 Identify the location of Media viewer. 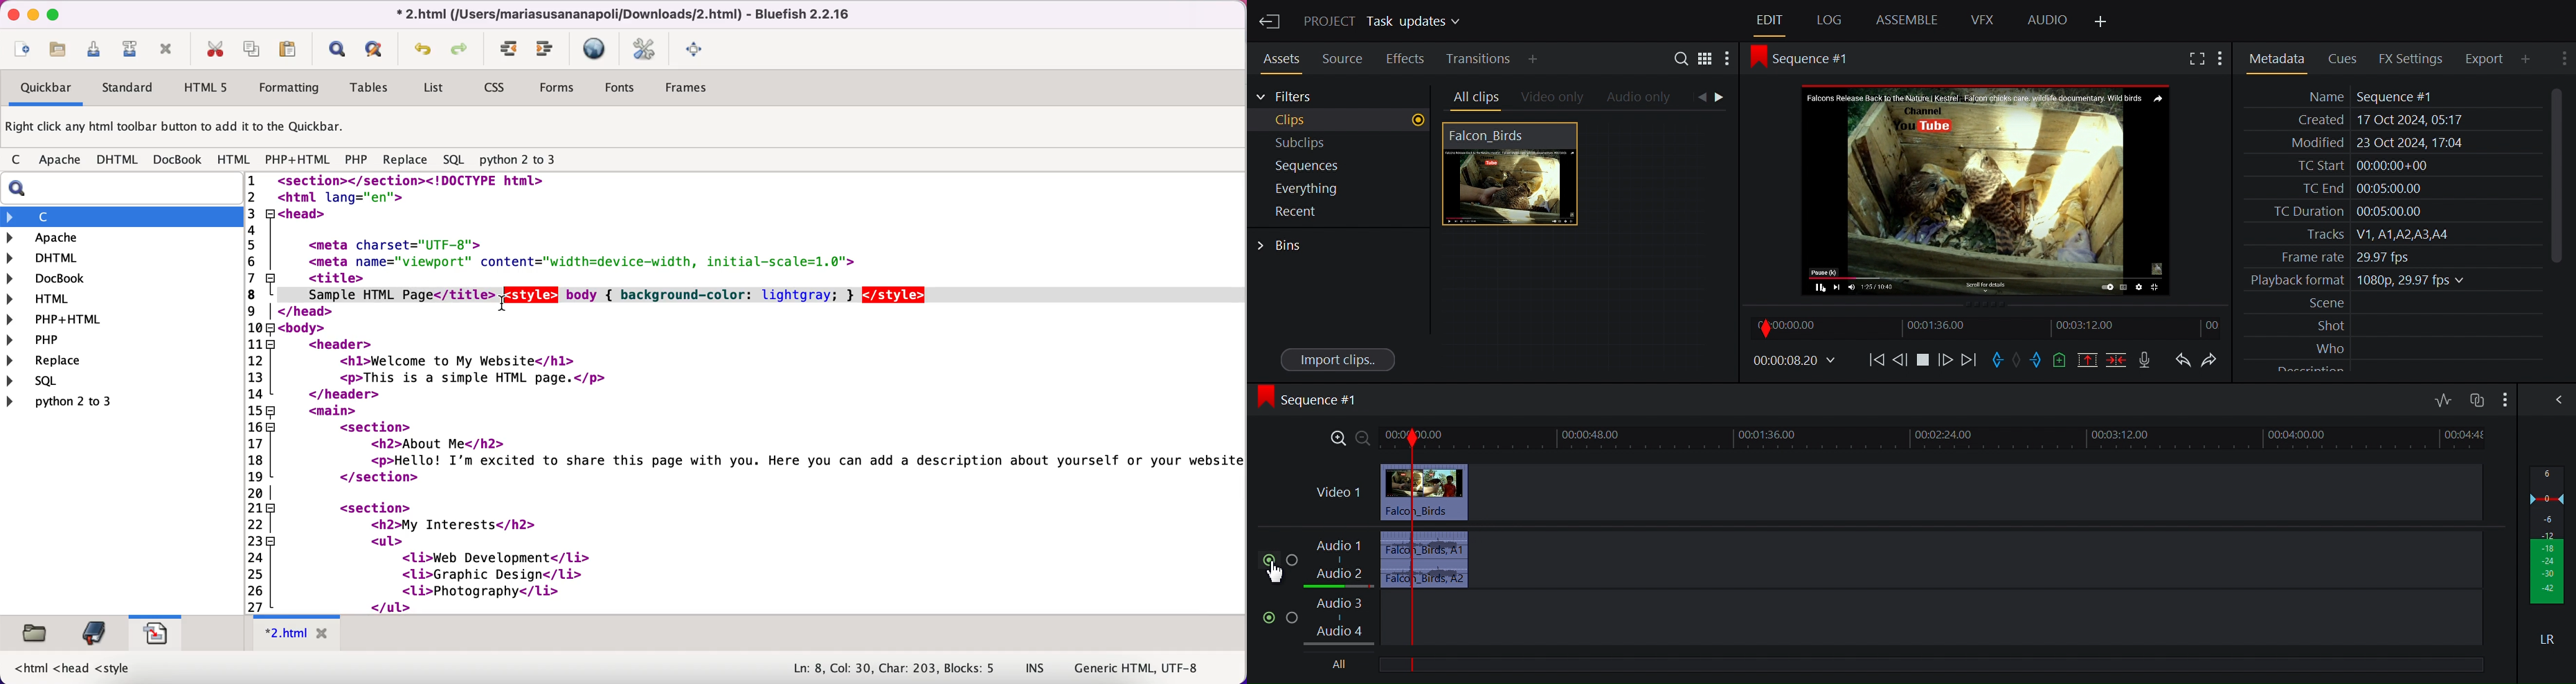
(1987, 190).